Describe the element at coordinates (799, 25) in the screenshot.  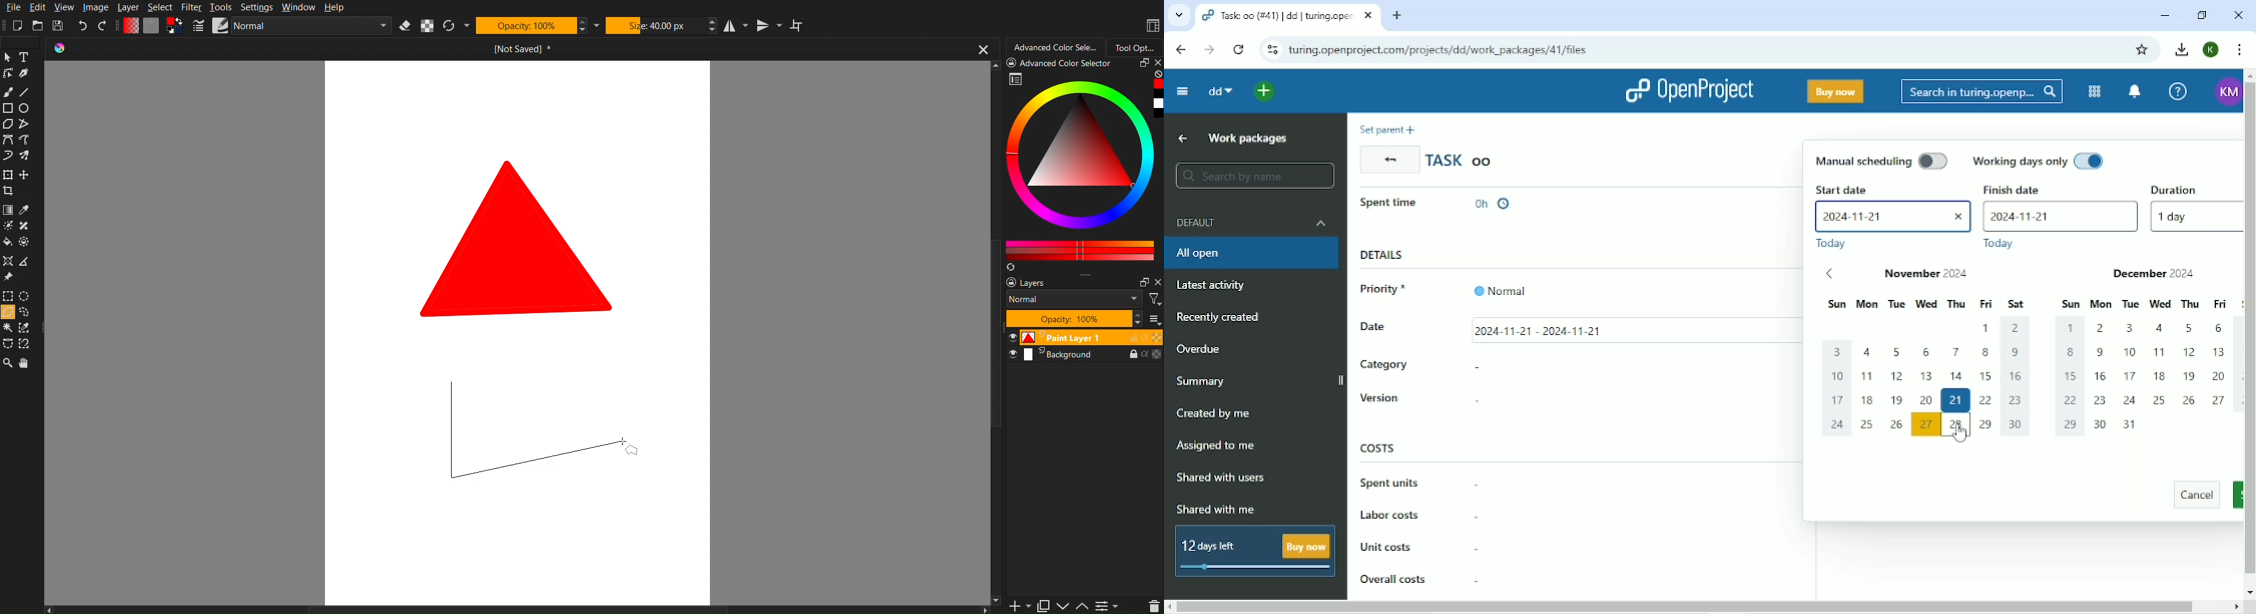
I see `Wraparound` at that location.